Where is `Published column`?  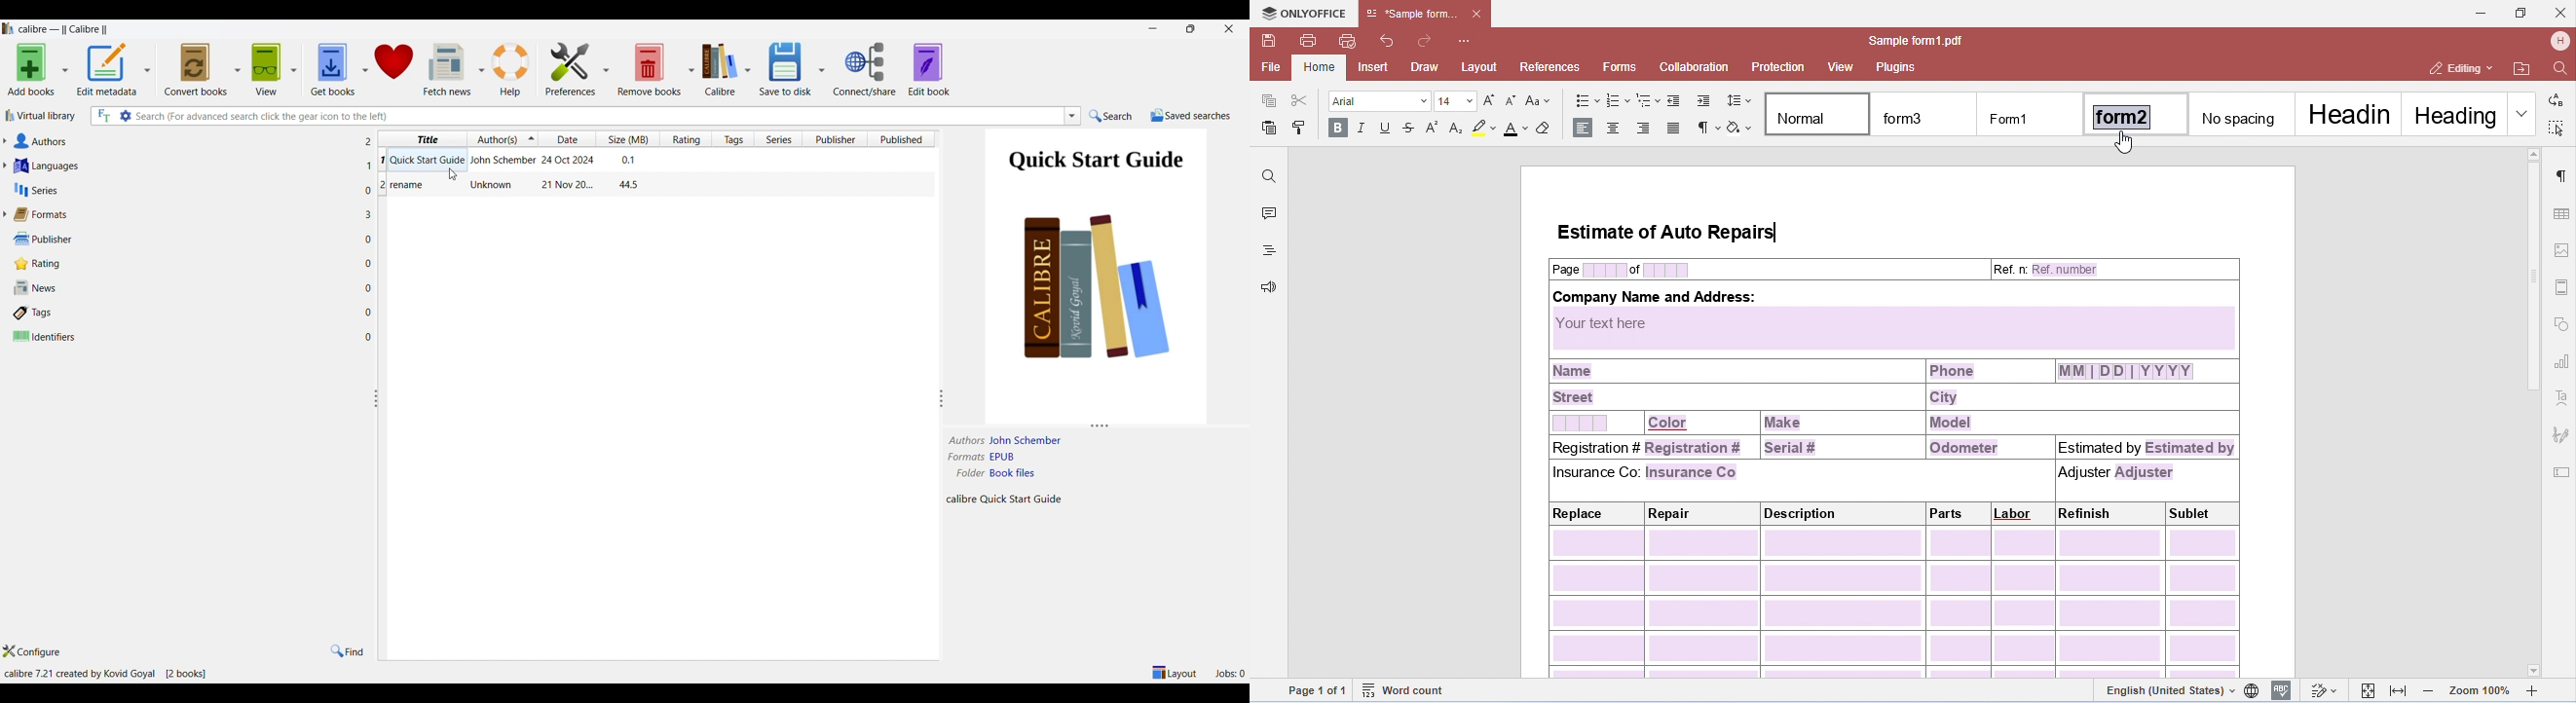
Published column is located at coordinates (906, 139).